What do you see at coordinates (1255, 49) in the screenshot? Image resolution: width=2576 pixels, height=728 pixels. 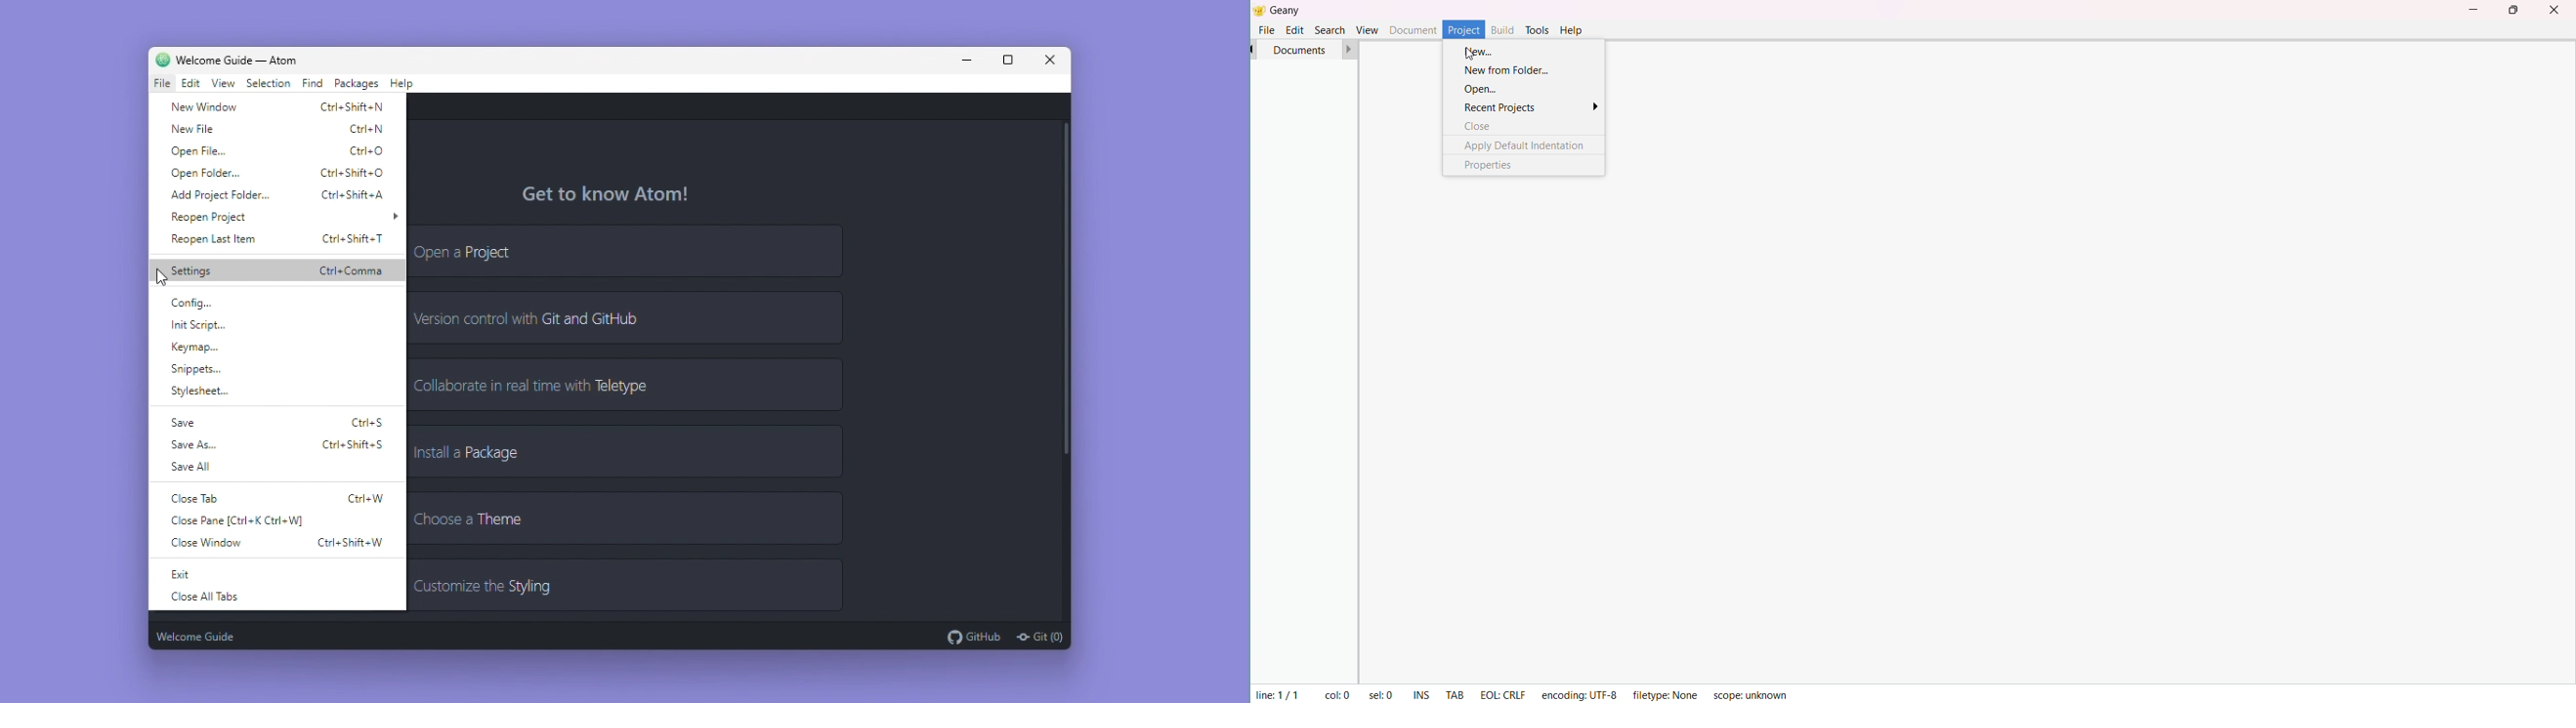 I see `back` at bounding box center [1255, 49].